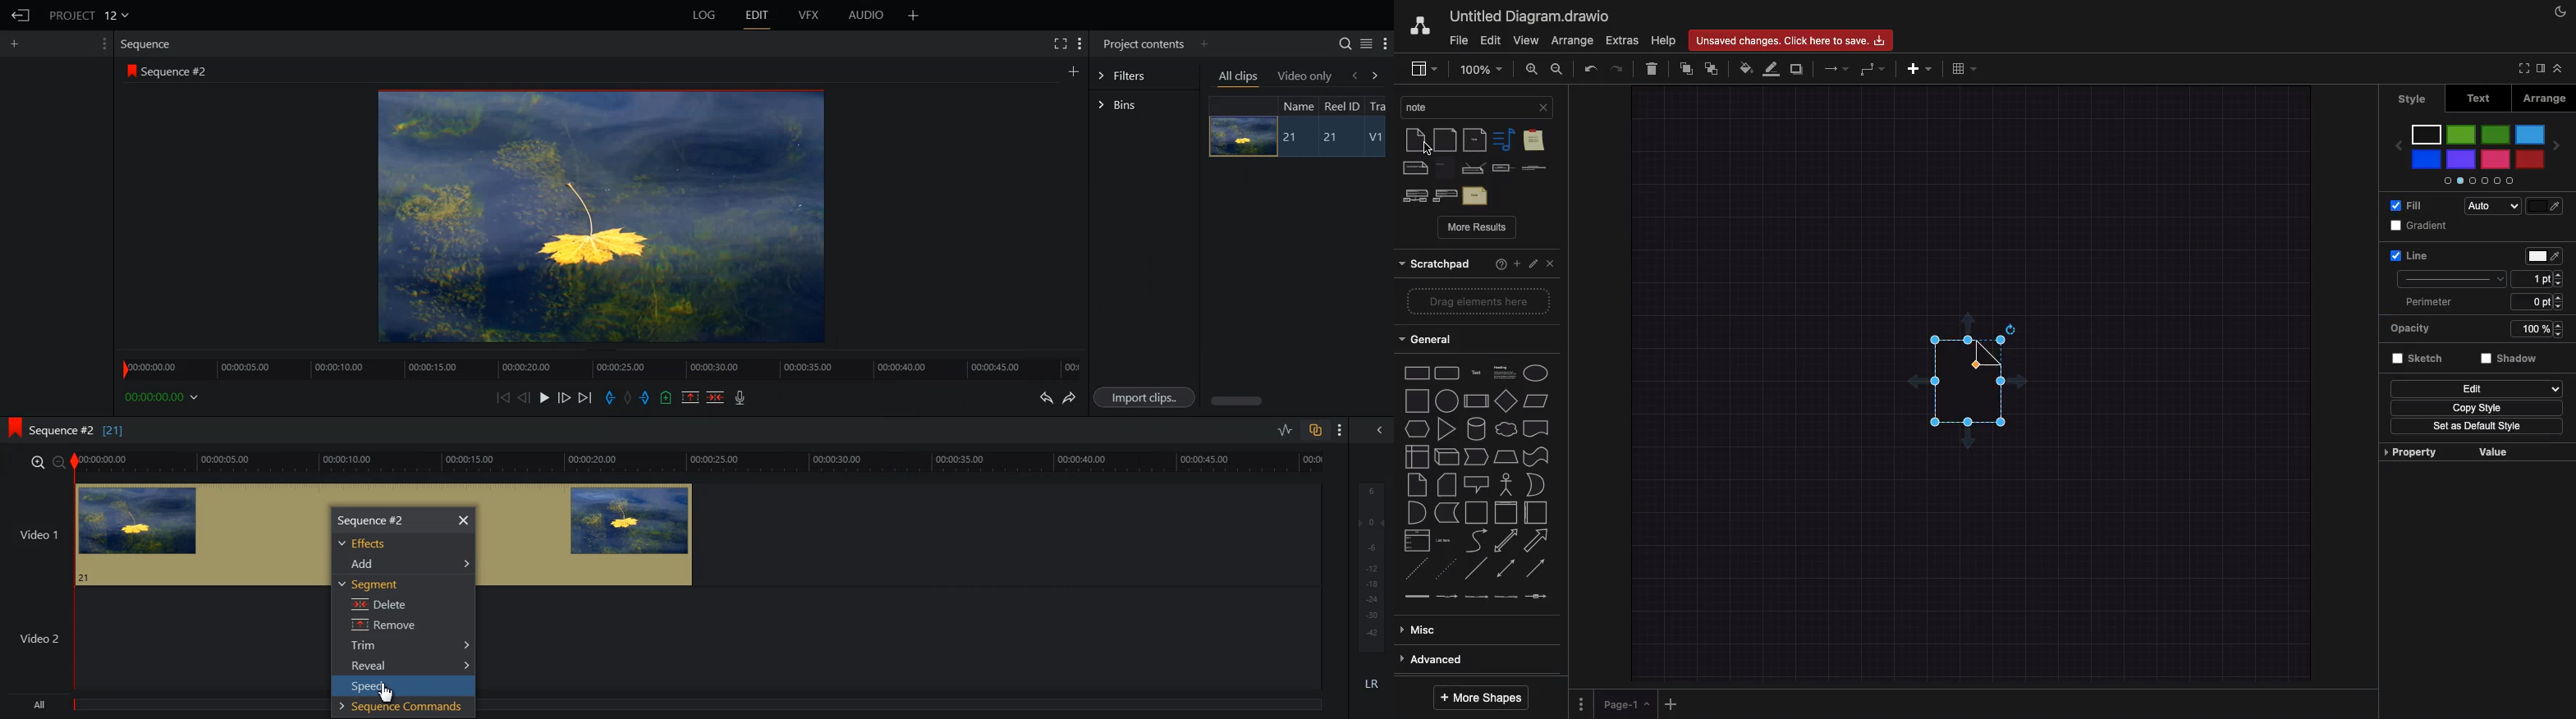 The height and width of the screenshot is (728, 2576). I want to click on connector with 2 label, so click(1478, 602).